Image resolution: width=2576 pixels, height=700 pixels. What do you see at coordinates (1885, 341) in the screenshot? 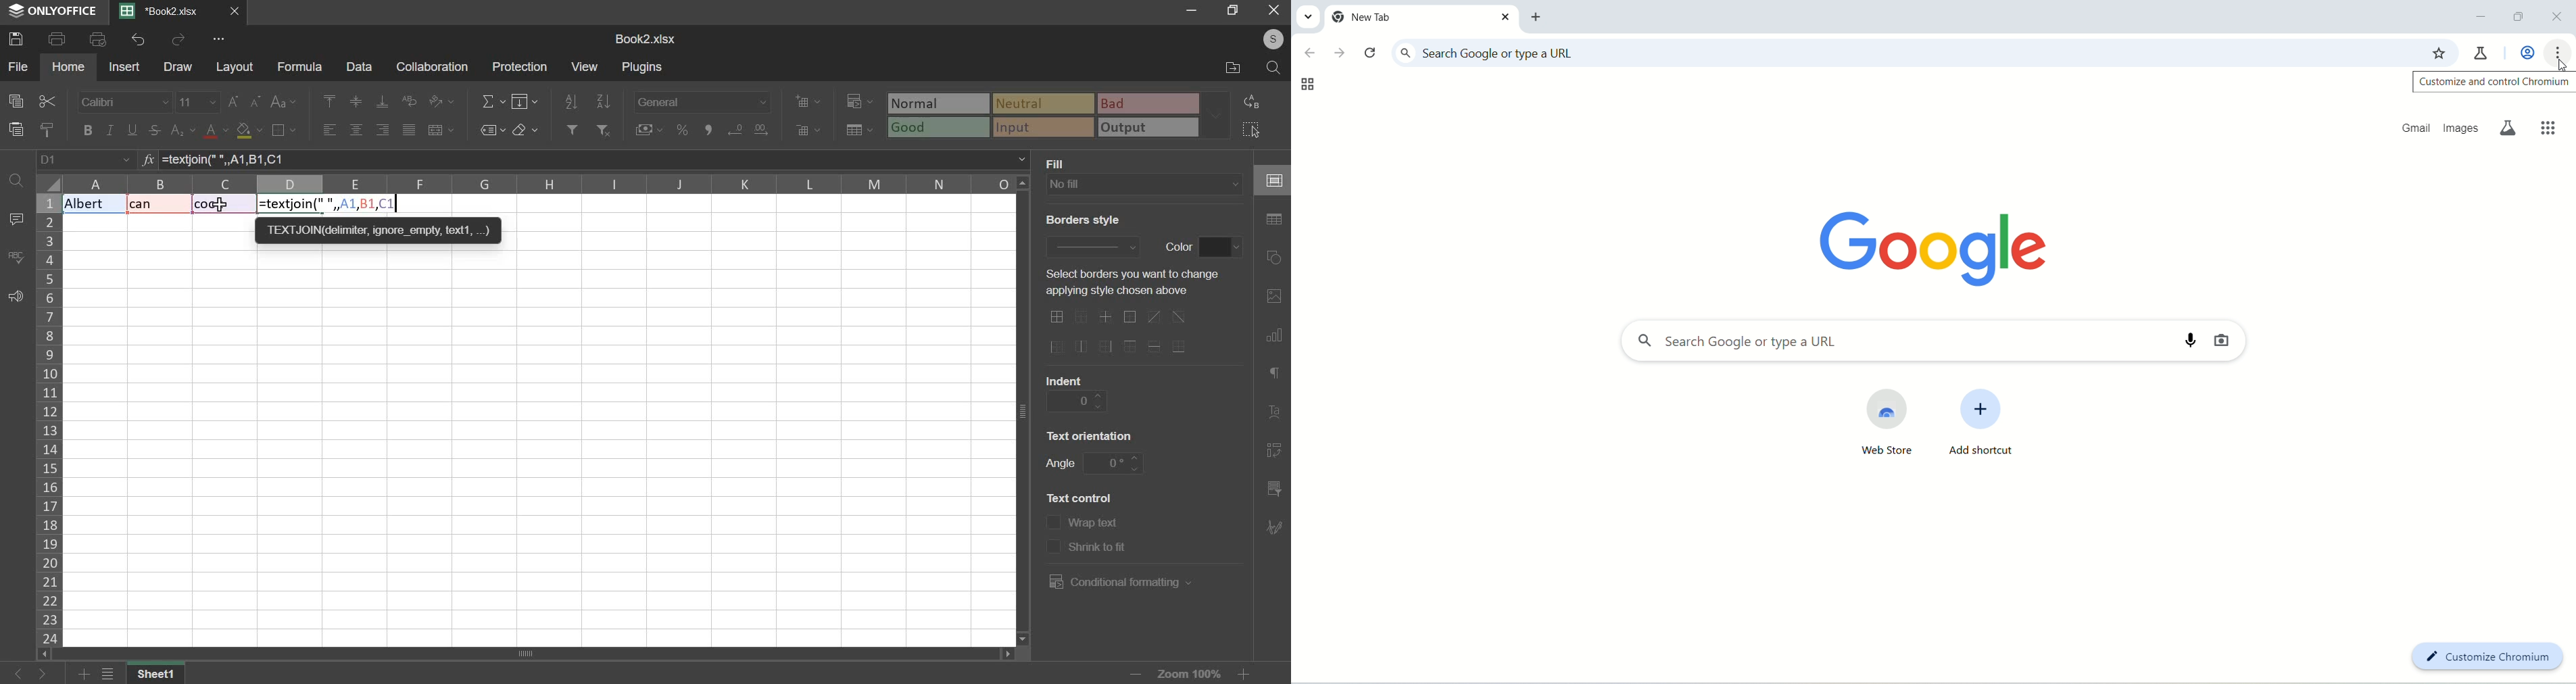
I see `search google or type a url` at bounding box center [1885, 341].